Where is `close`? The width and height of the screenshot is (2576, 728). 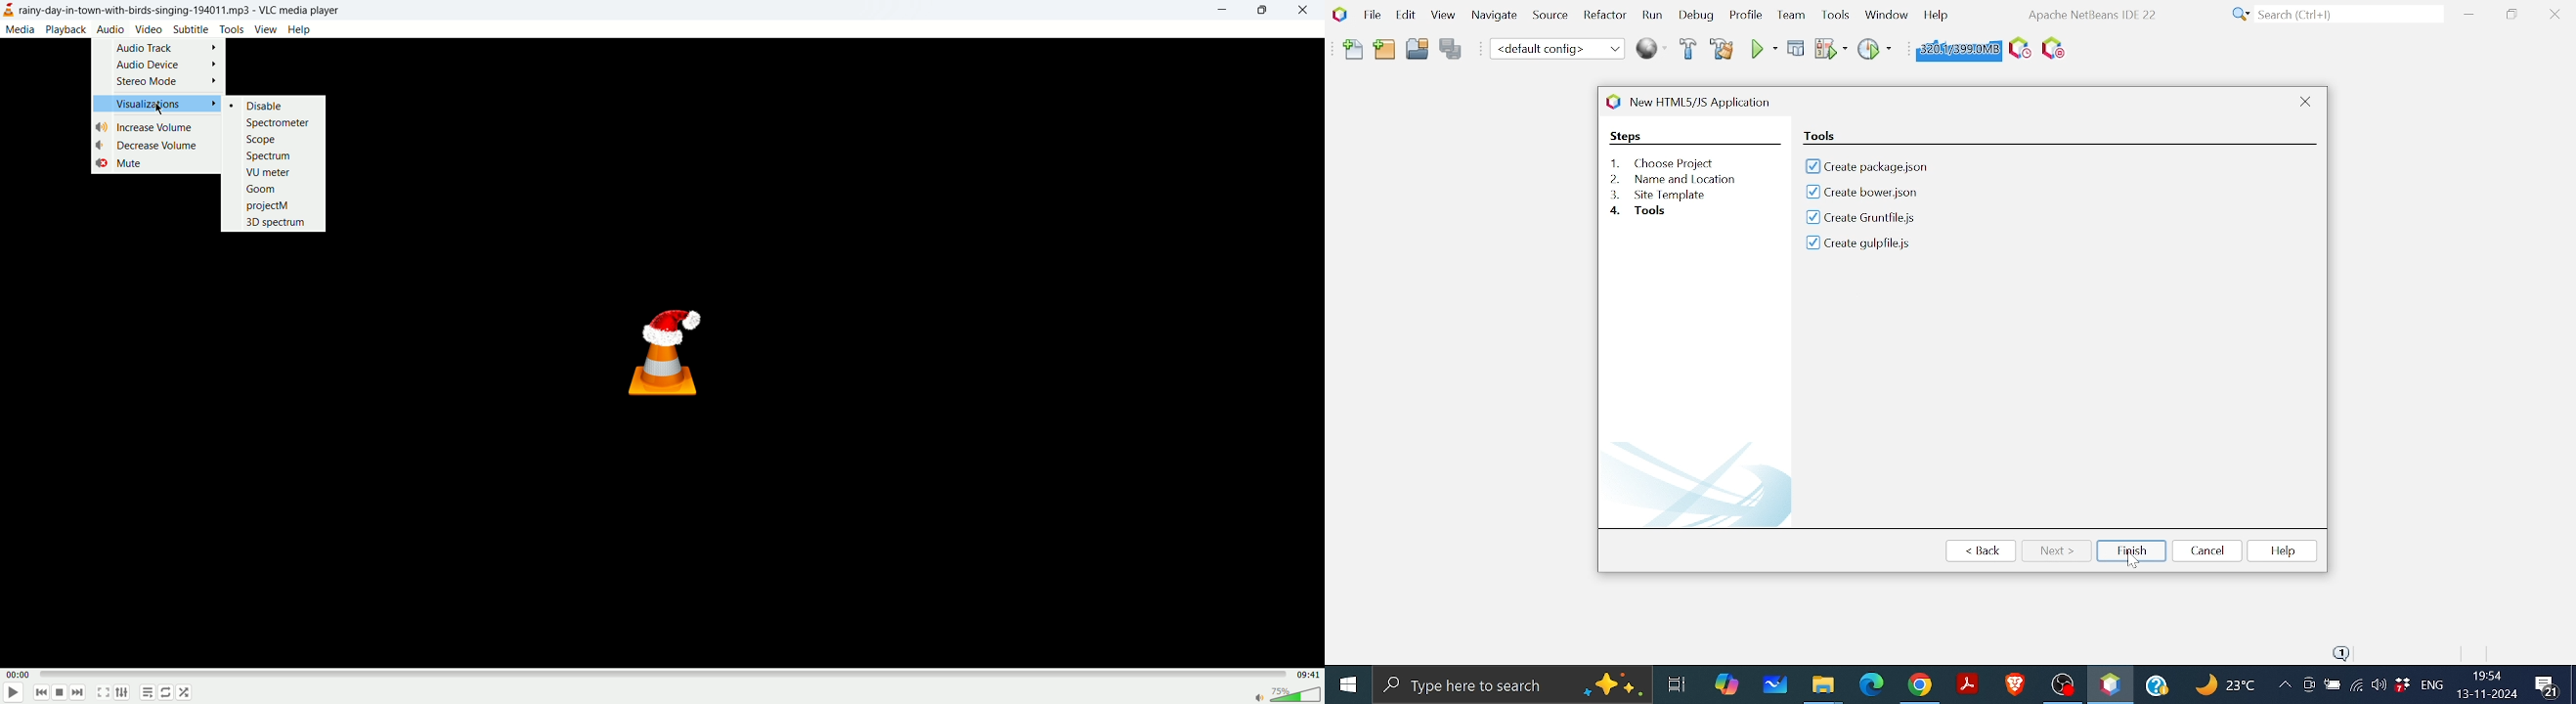 close is located at coordinates (1305, 10).